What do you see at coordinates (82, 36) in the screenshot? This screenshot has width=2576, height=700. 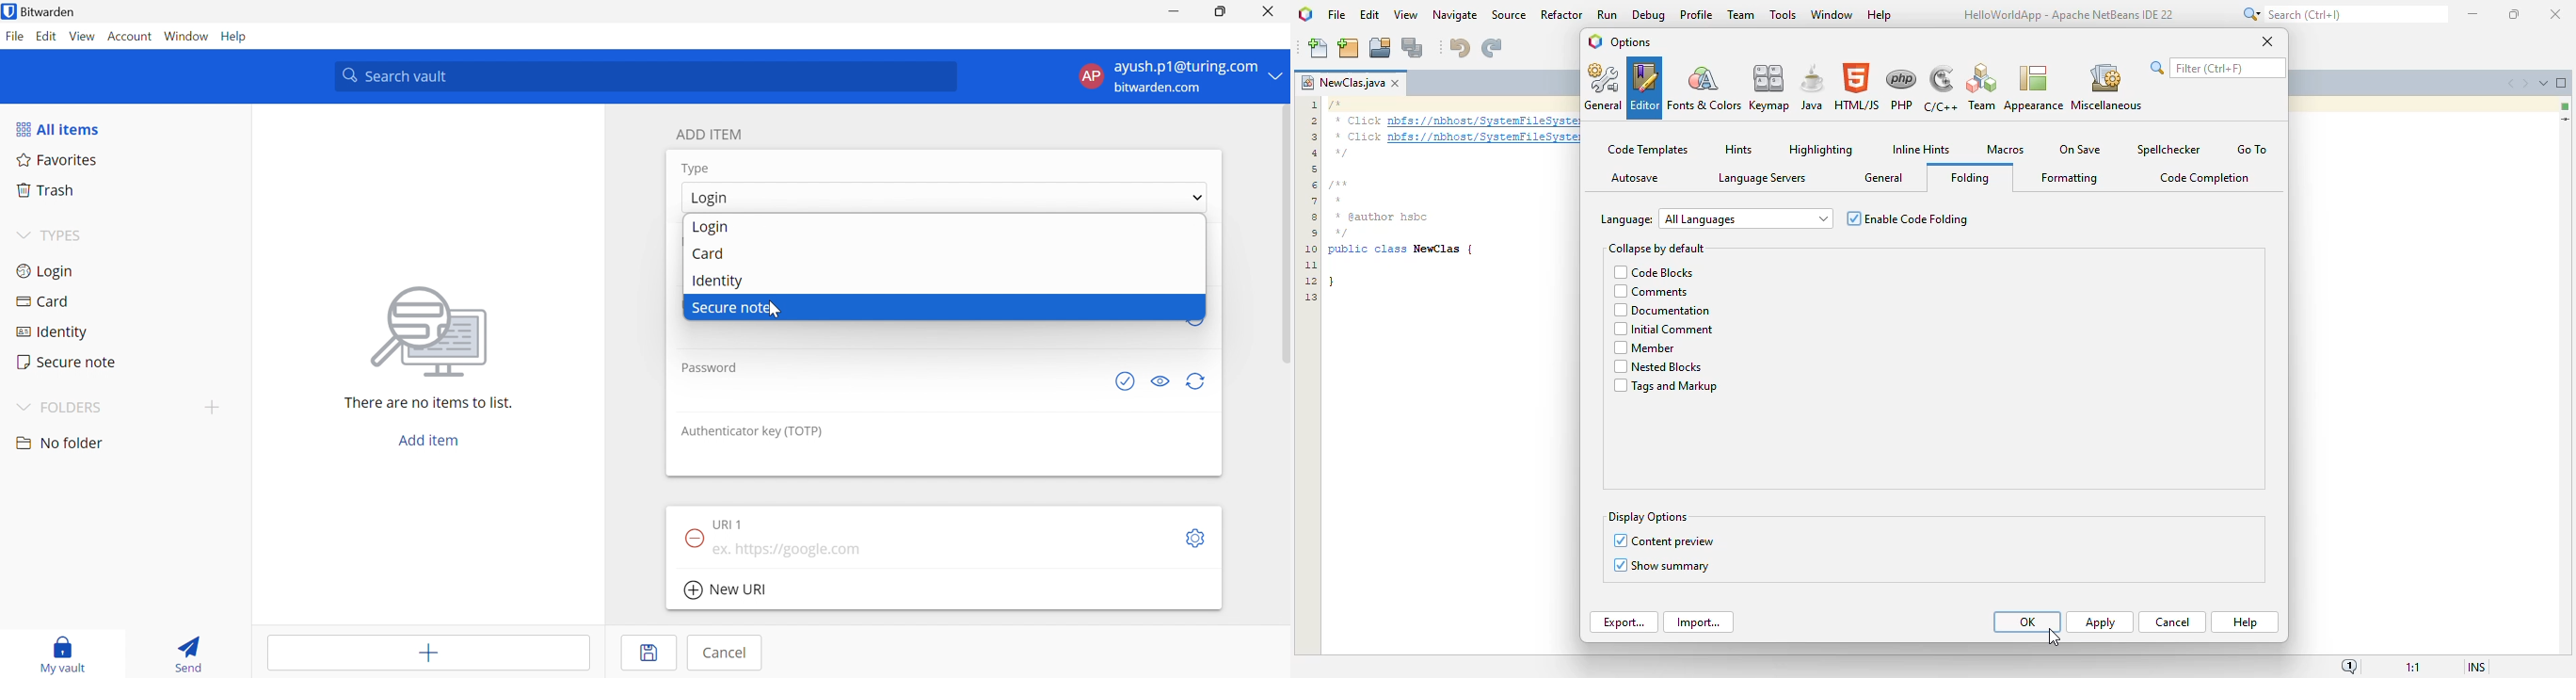 I see `View` at bounding box center [82, 36].